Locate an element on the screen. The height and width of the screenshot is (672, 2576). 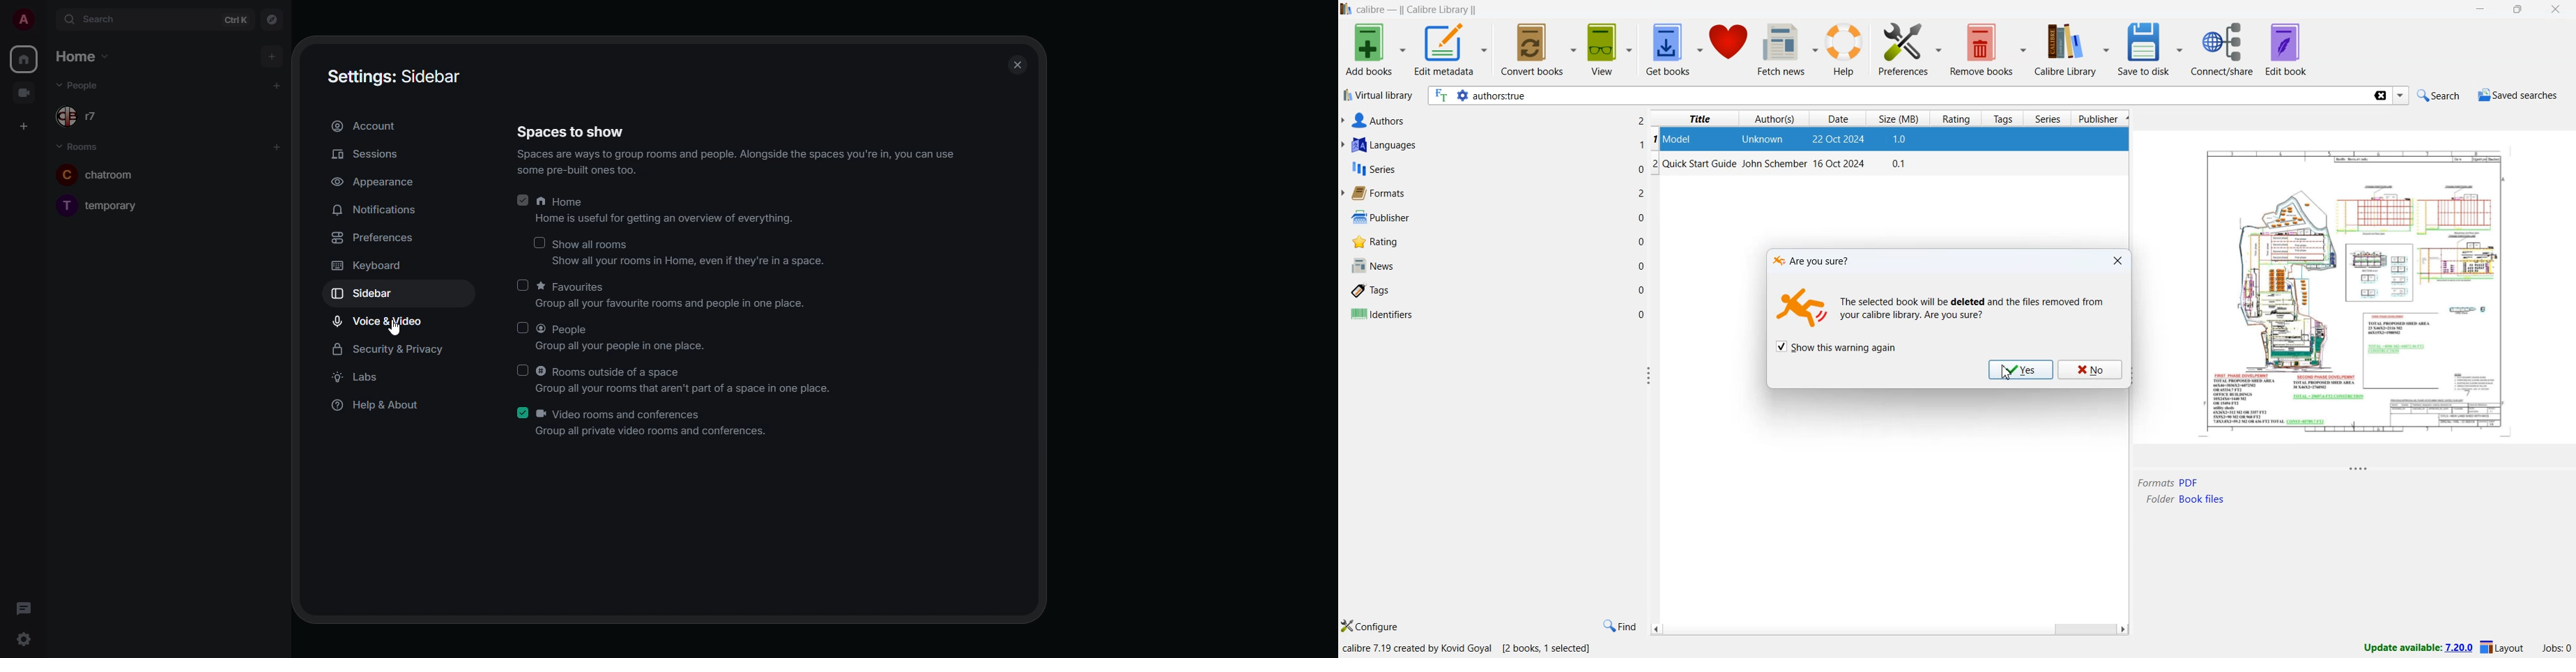
room is located at coordinates (95, 176).